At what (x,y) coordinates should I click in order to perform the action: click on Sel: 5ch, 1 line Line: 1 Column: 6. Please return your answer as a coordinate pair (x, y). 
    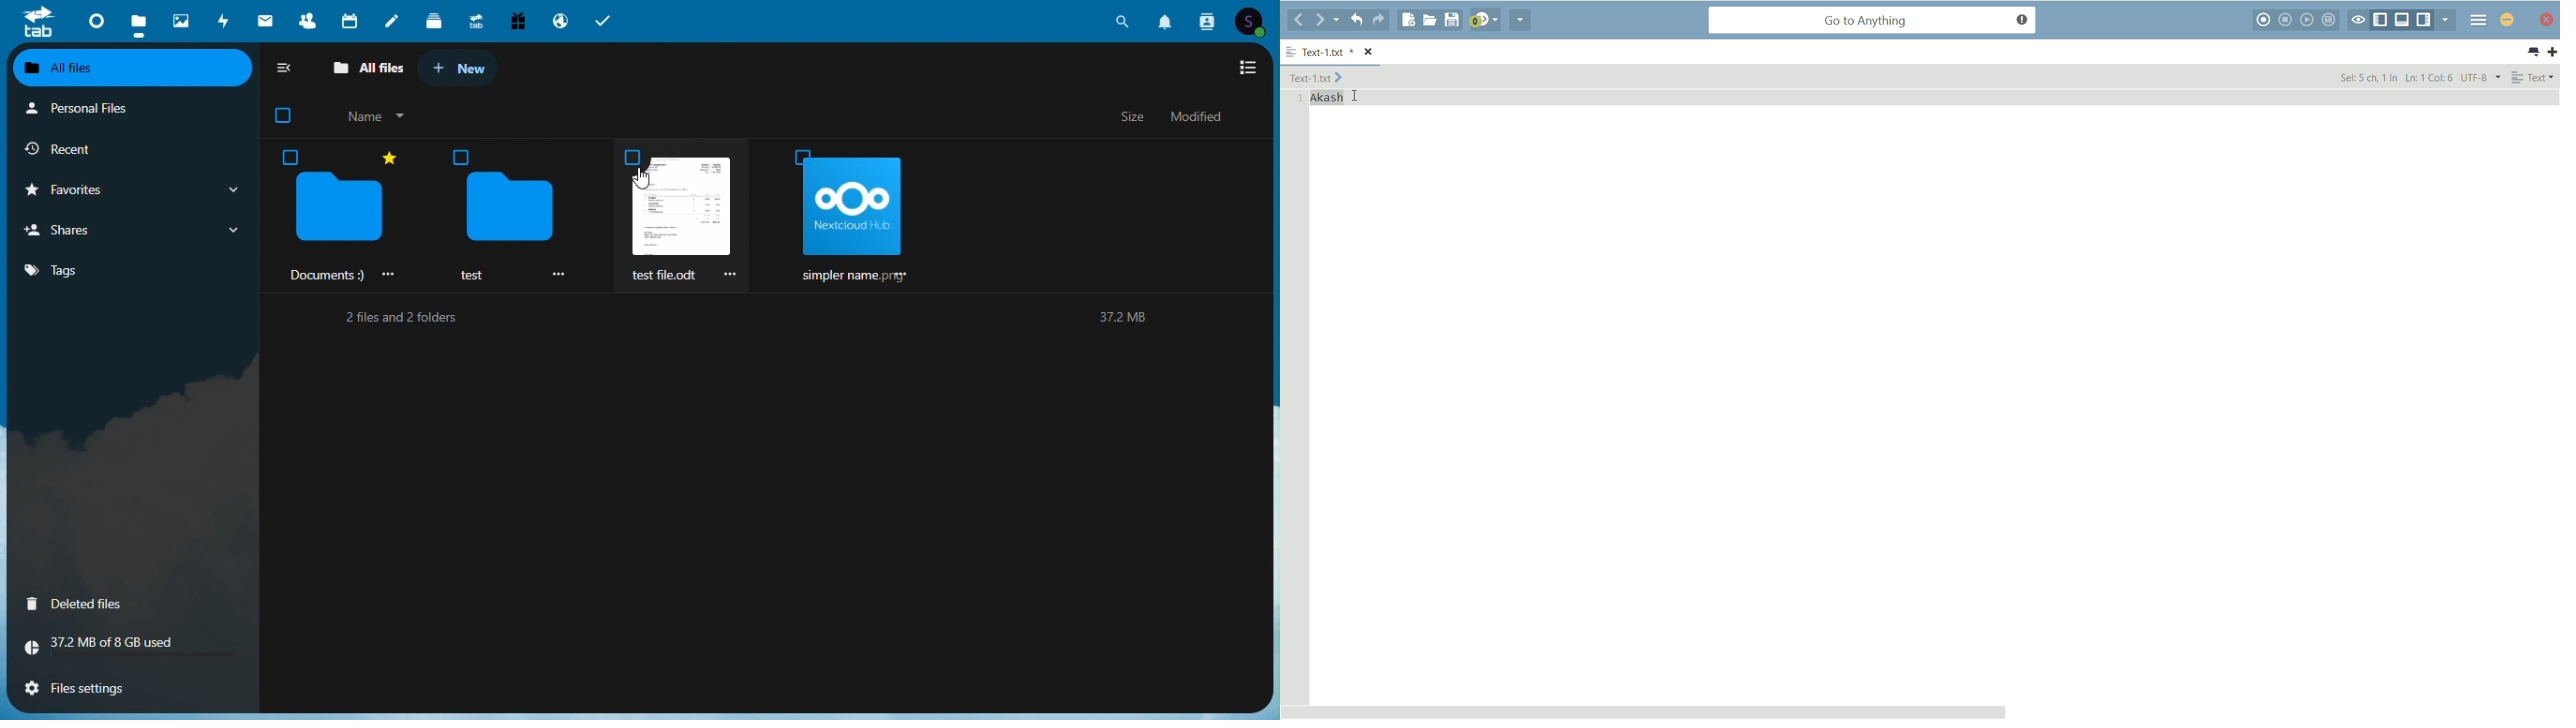
    Looking at the image, I should click on (2395, 77).